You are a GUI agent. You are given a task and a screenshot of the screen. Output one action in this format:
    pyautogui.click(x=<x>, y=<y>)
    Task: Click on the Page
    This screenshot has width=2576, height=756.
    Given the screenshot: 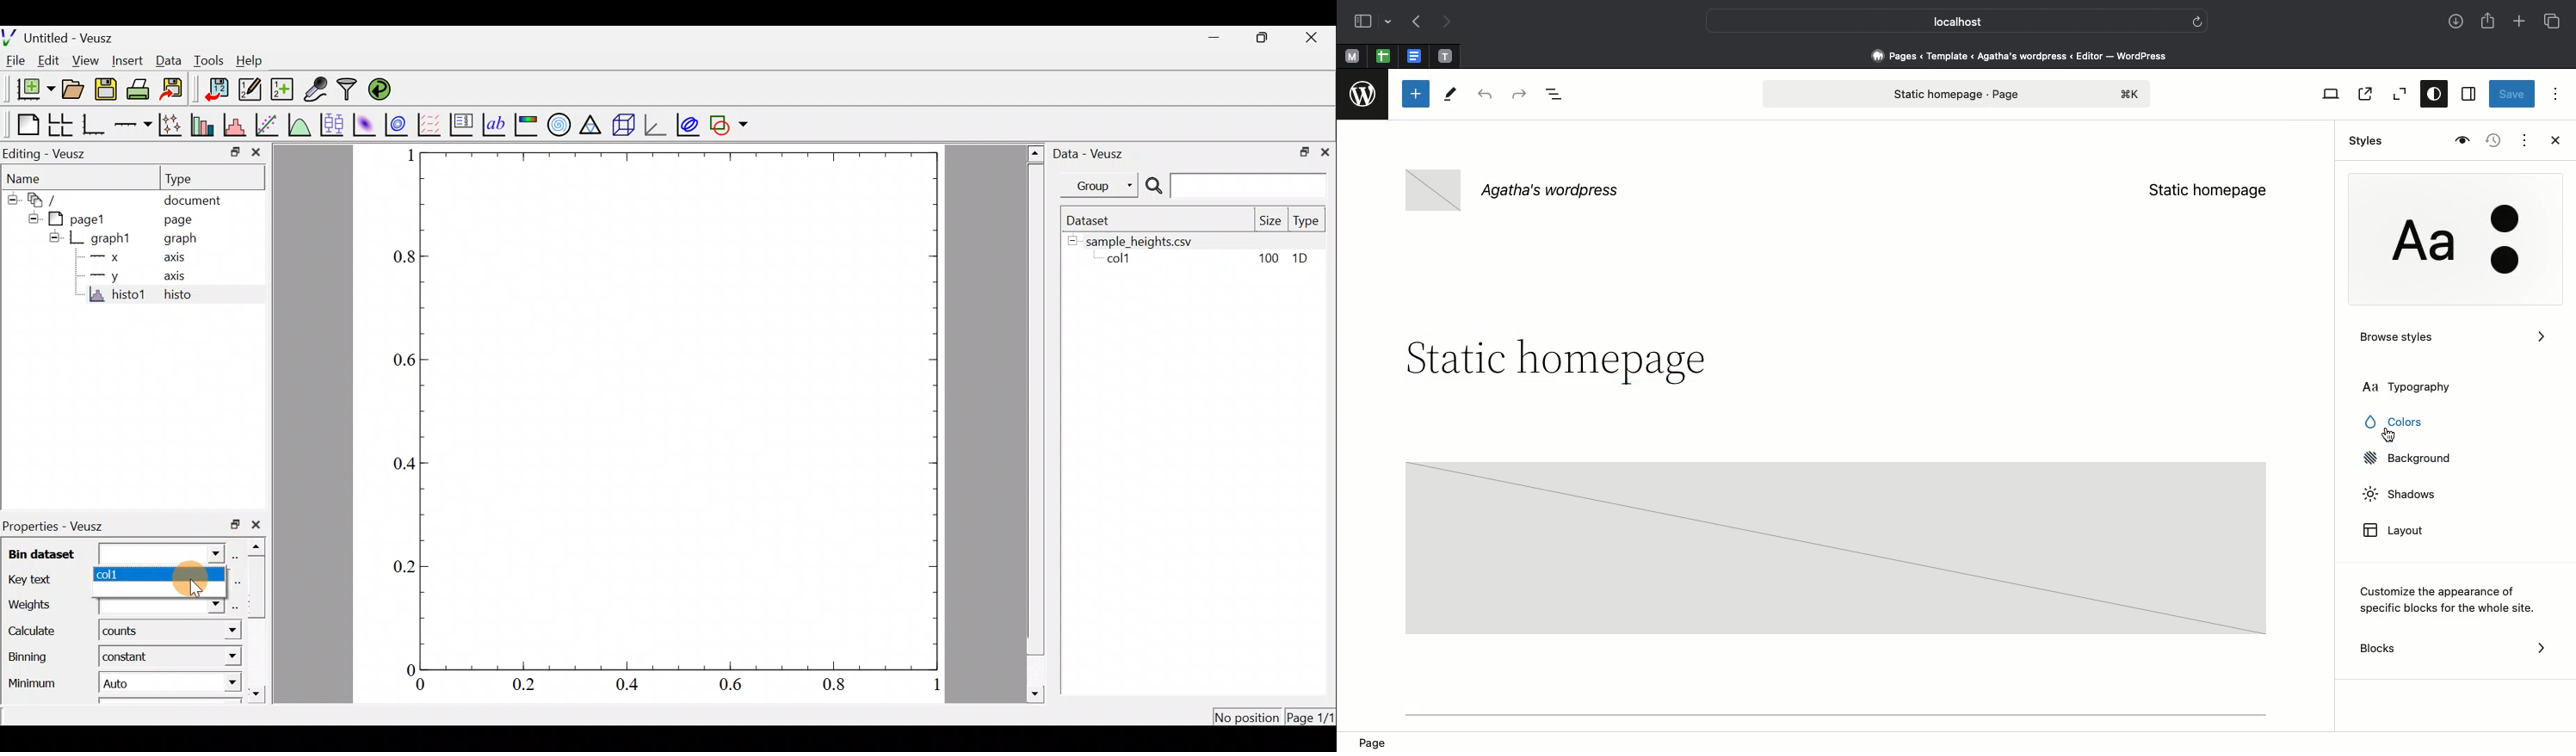 What is the action you would take?
    pyautogui.click(x=1378, y=741)
    